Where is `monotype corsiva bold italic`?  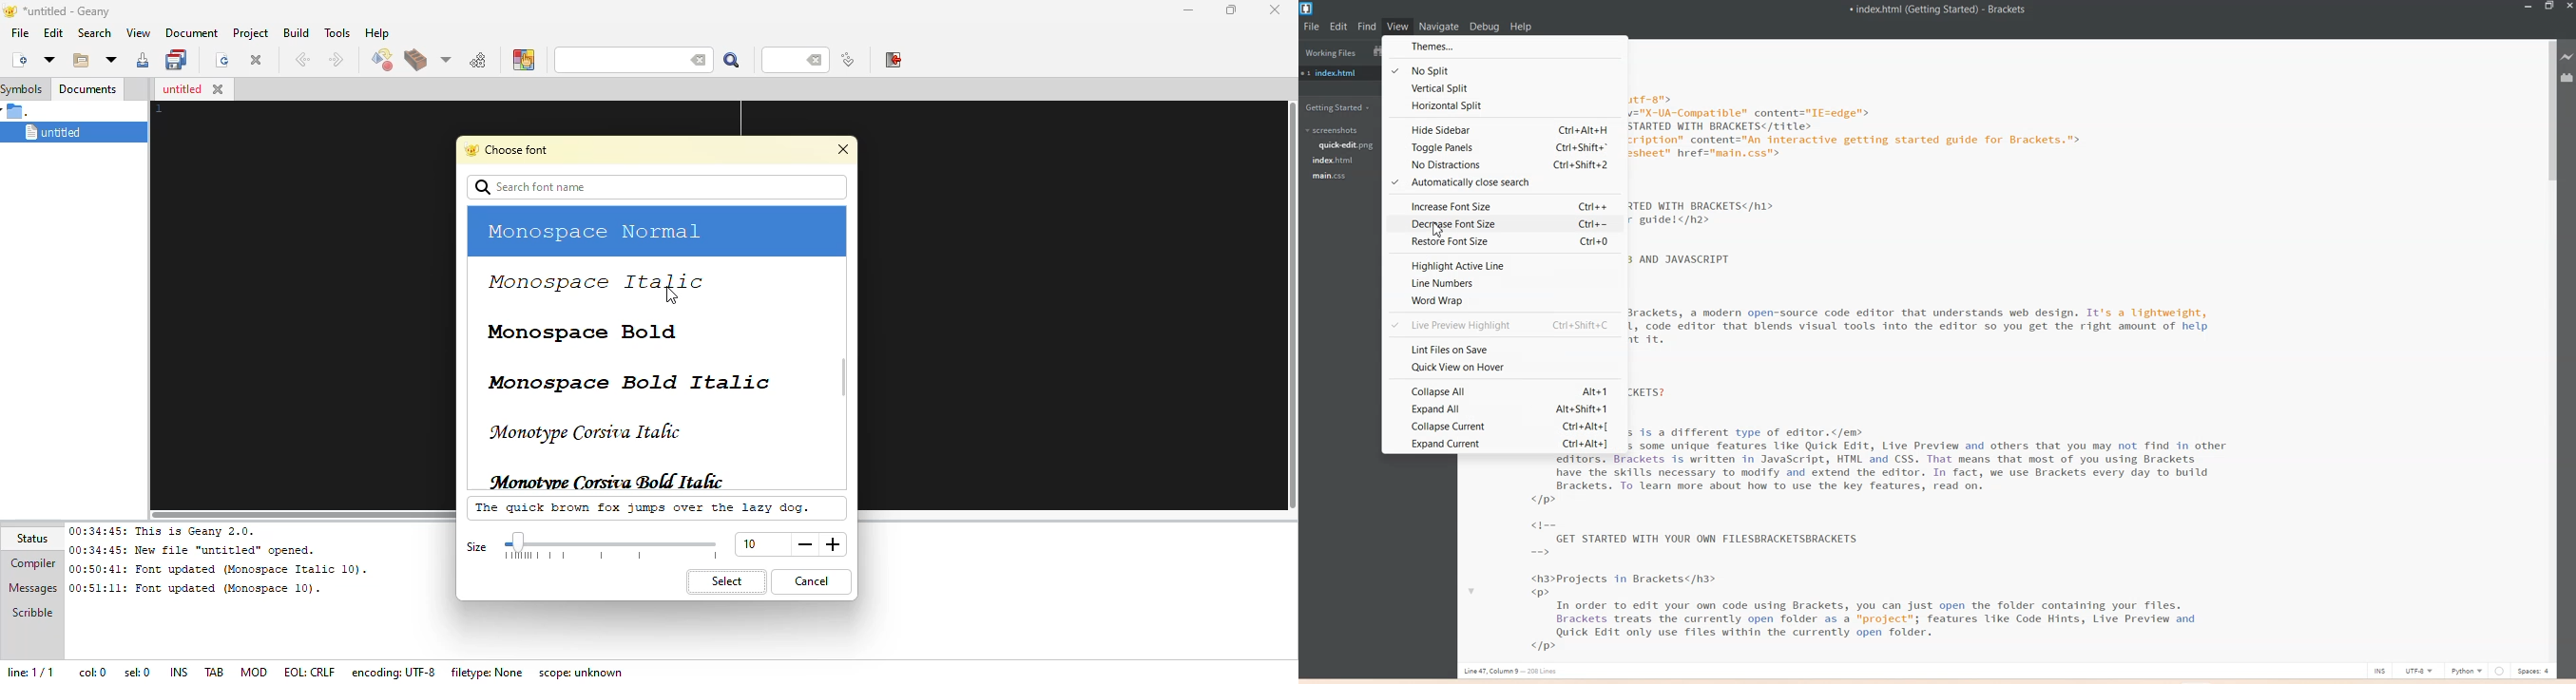
monotype corsiva bold italic is located at coordinates (608, 479).